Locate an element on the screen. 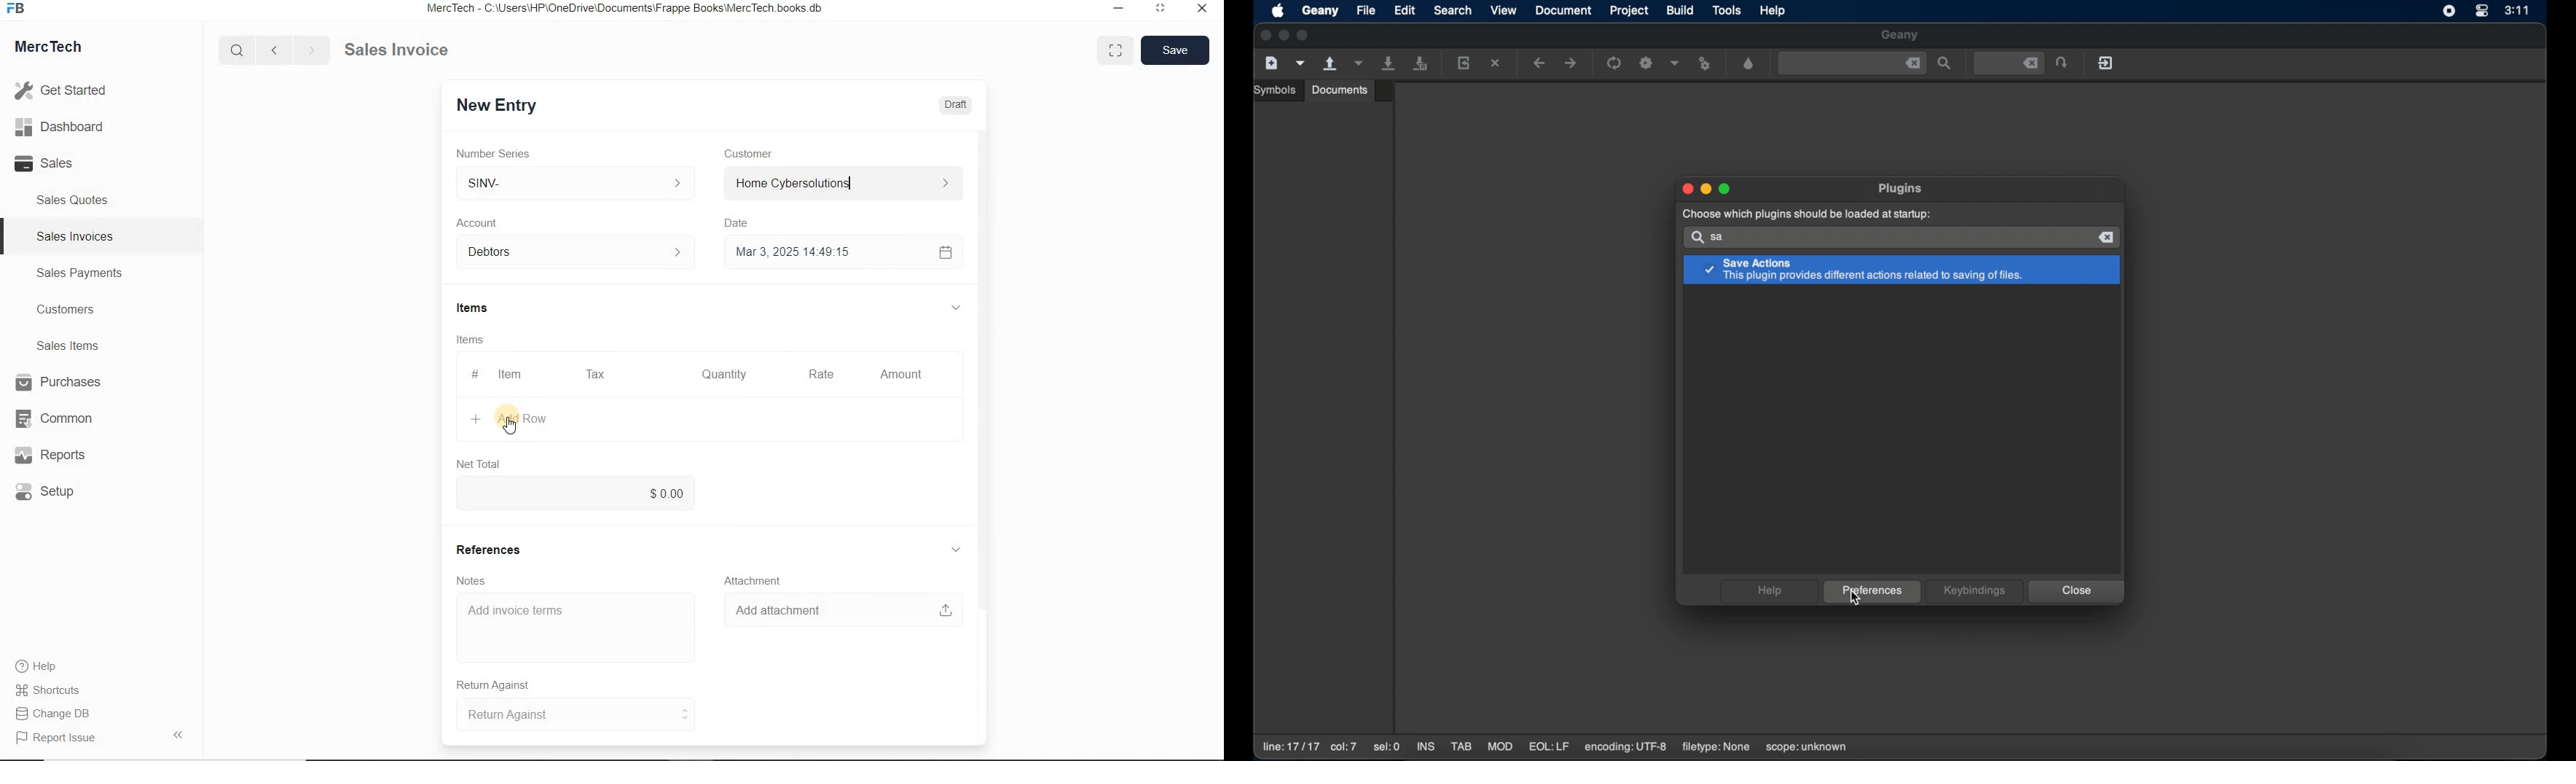  Hide Sidebar is located at coordinates (177, 734).